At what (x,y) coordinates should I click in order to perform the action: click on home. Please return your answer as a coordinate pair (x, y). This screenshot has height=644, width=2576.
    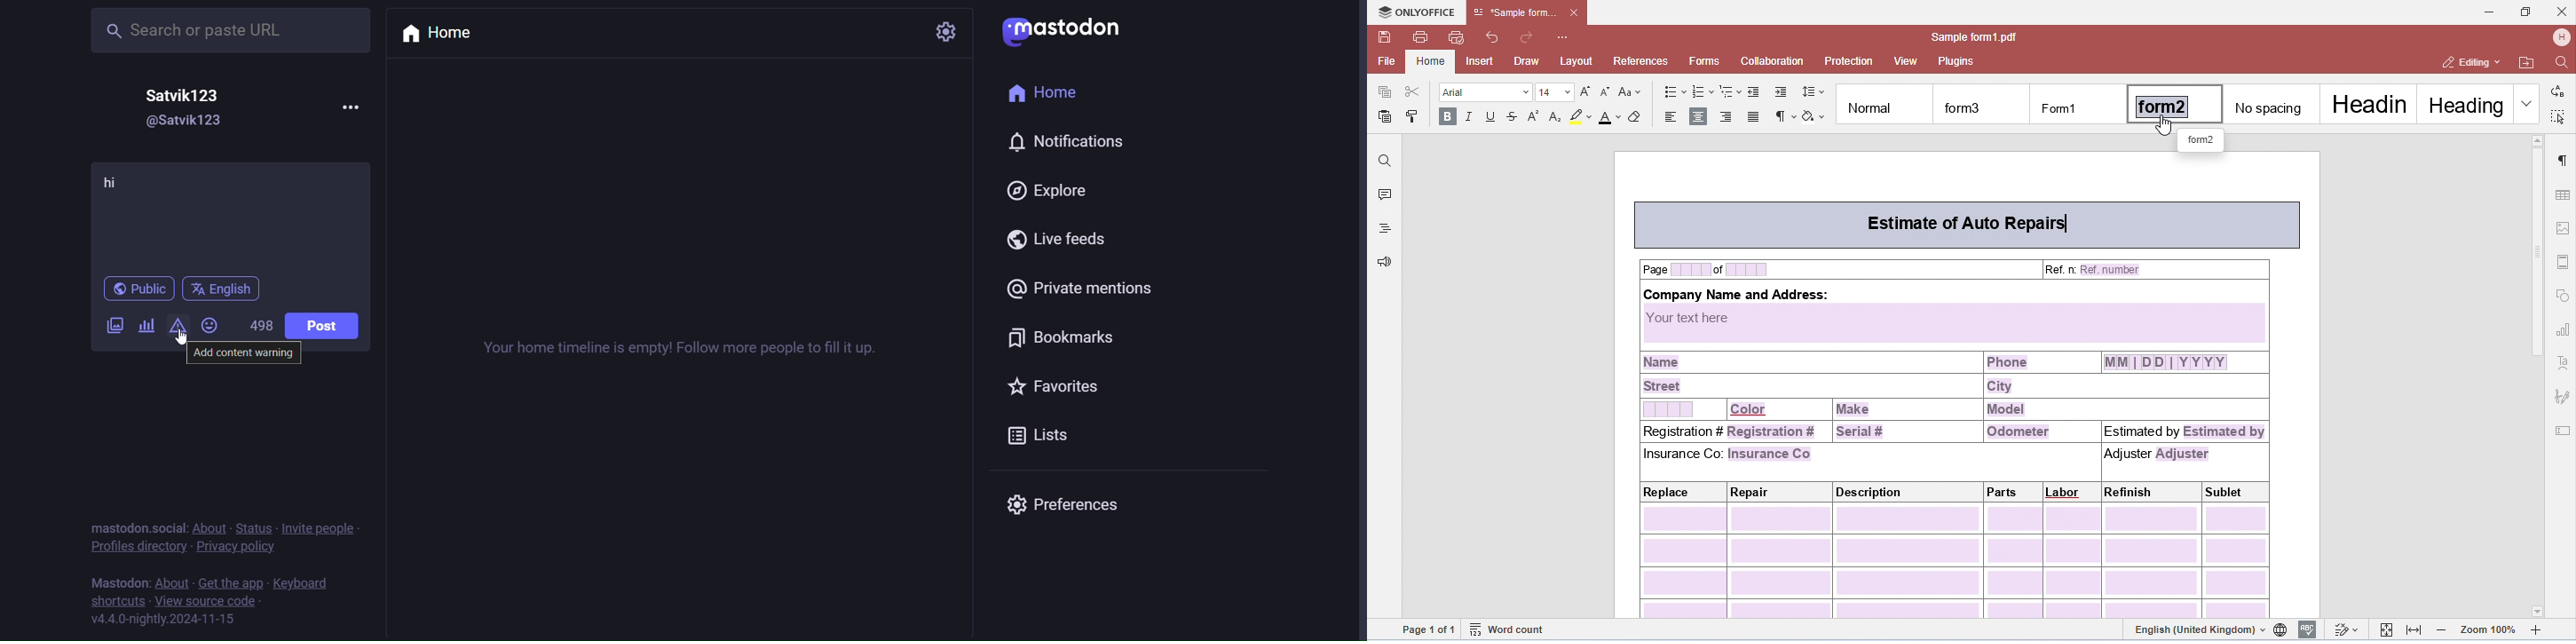
    Looking at the image, I should click on (1050, 96).